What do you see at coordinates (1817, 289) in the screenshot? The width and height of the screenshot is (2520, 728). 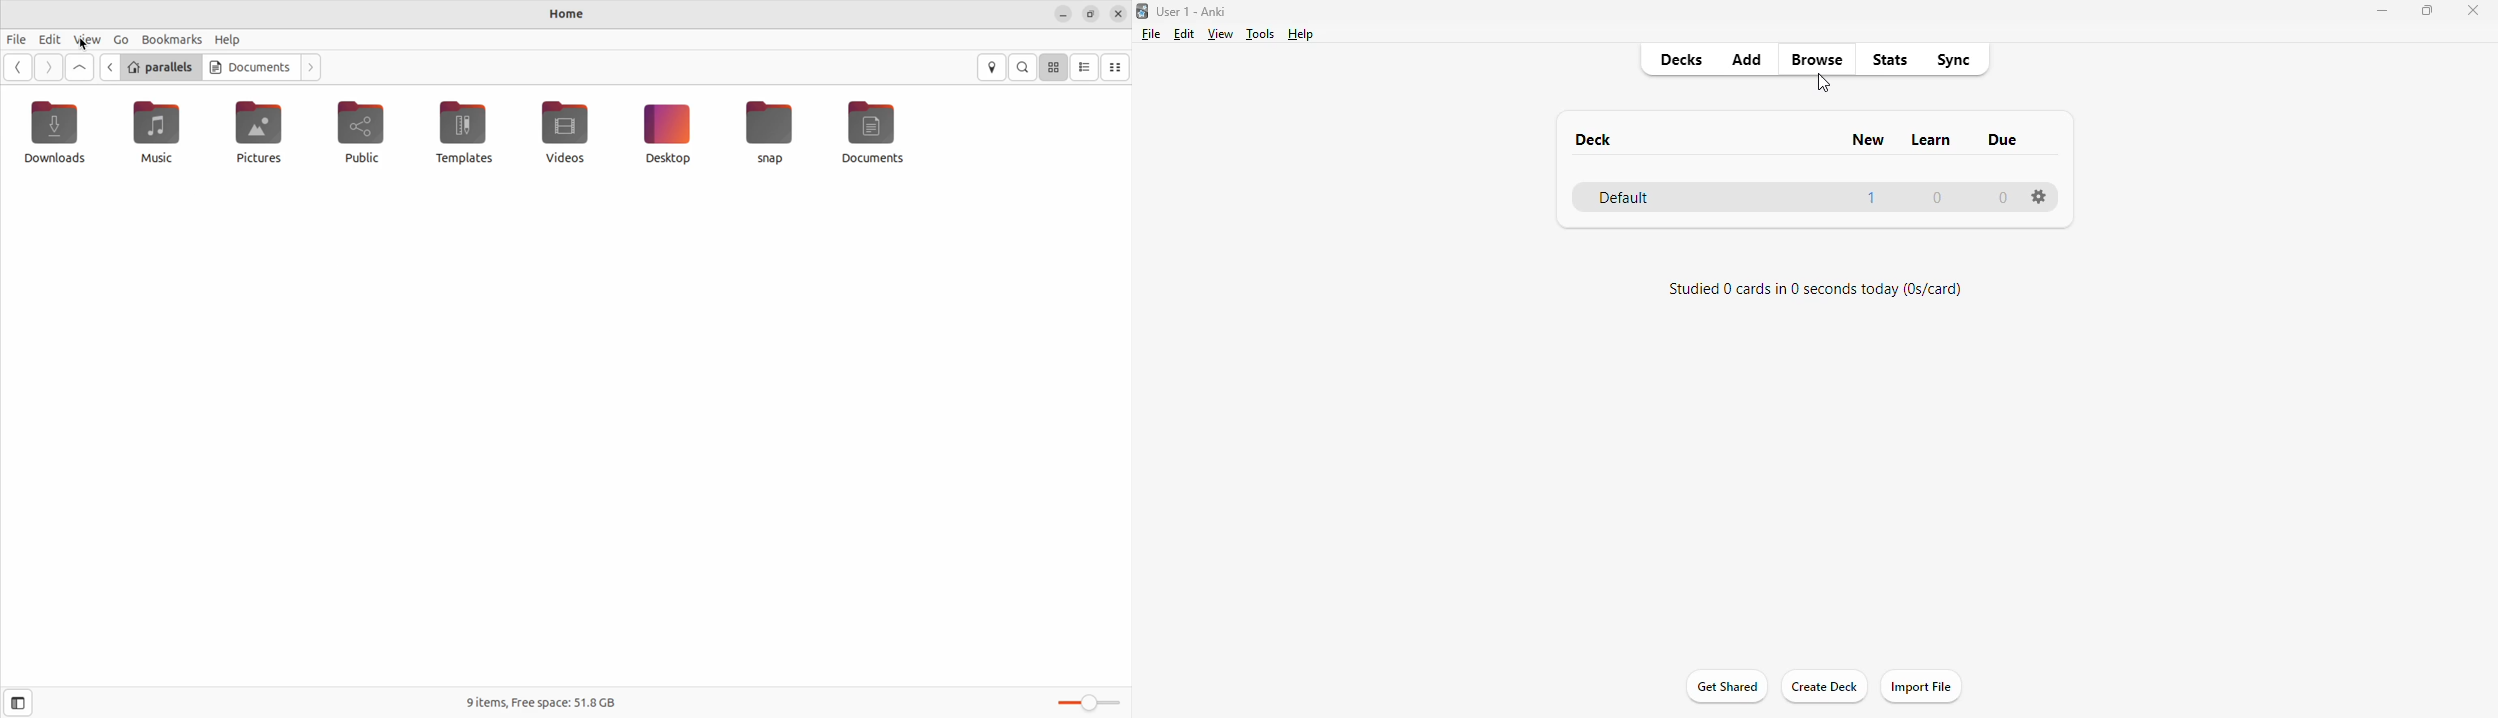 I see `studied 0 cards in 0 seconds today (0s/card)` at bounding box center [1817, 289].